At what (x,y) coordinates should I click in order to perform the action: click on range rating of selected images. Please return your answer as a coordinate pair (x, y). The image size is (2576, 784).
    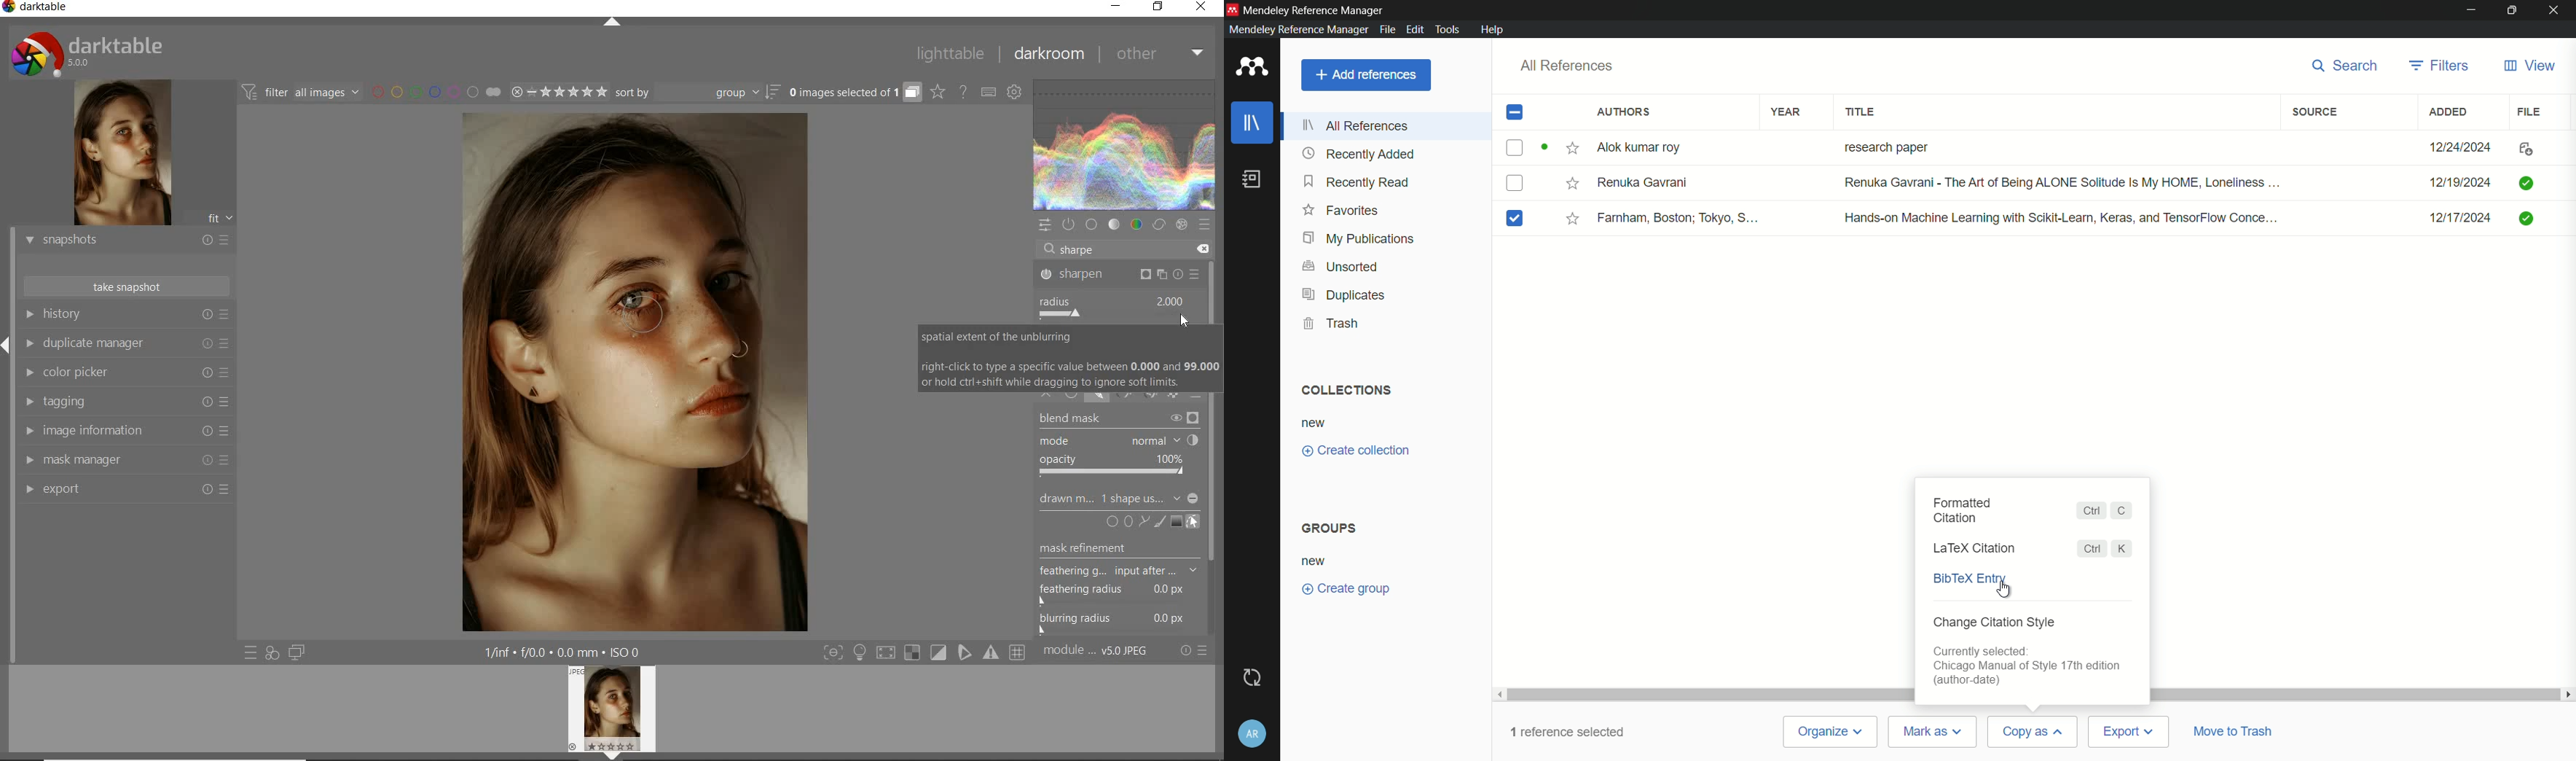
    Looking at the image, I should click on (558, 93).